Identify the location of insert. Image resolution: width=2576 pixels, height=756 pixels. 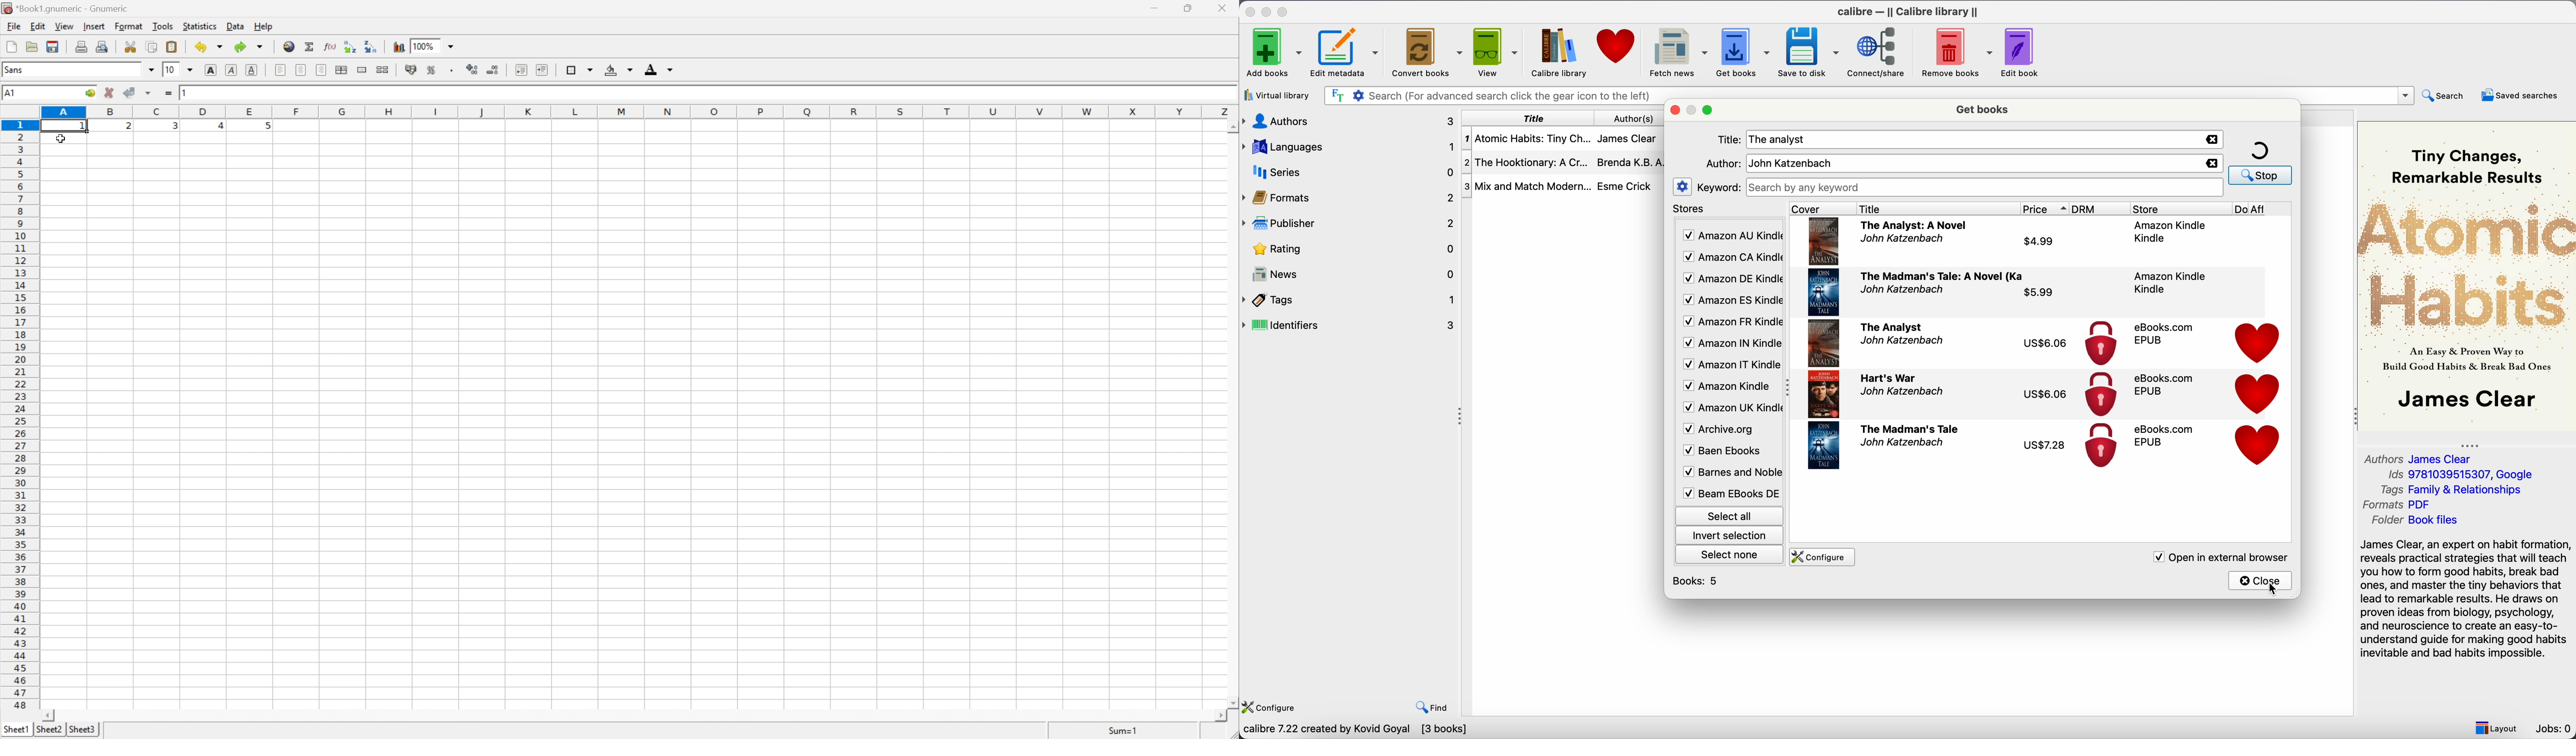
(94, 25).